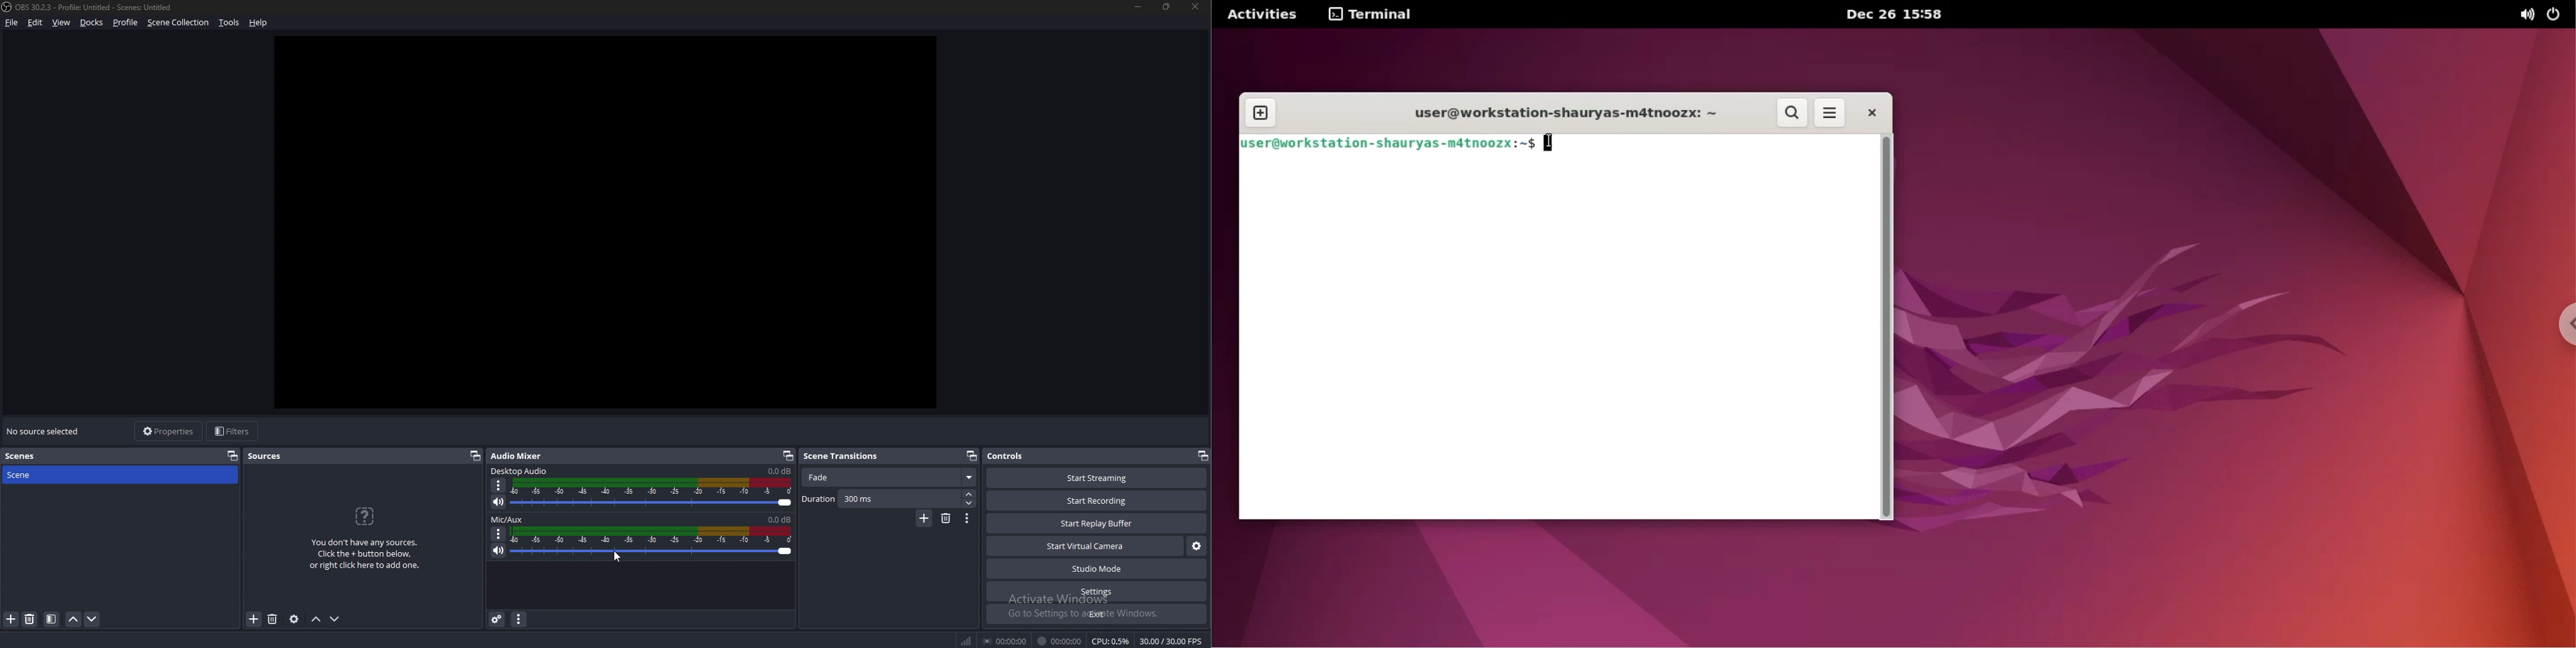 This screenshot has height=672, width=2576. What do you see at coordinates (653, 542) in the screenshot?
I see `mic/aux volume adjust` at bounding box center [653, 542].